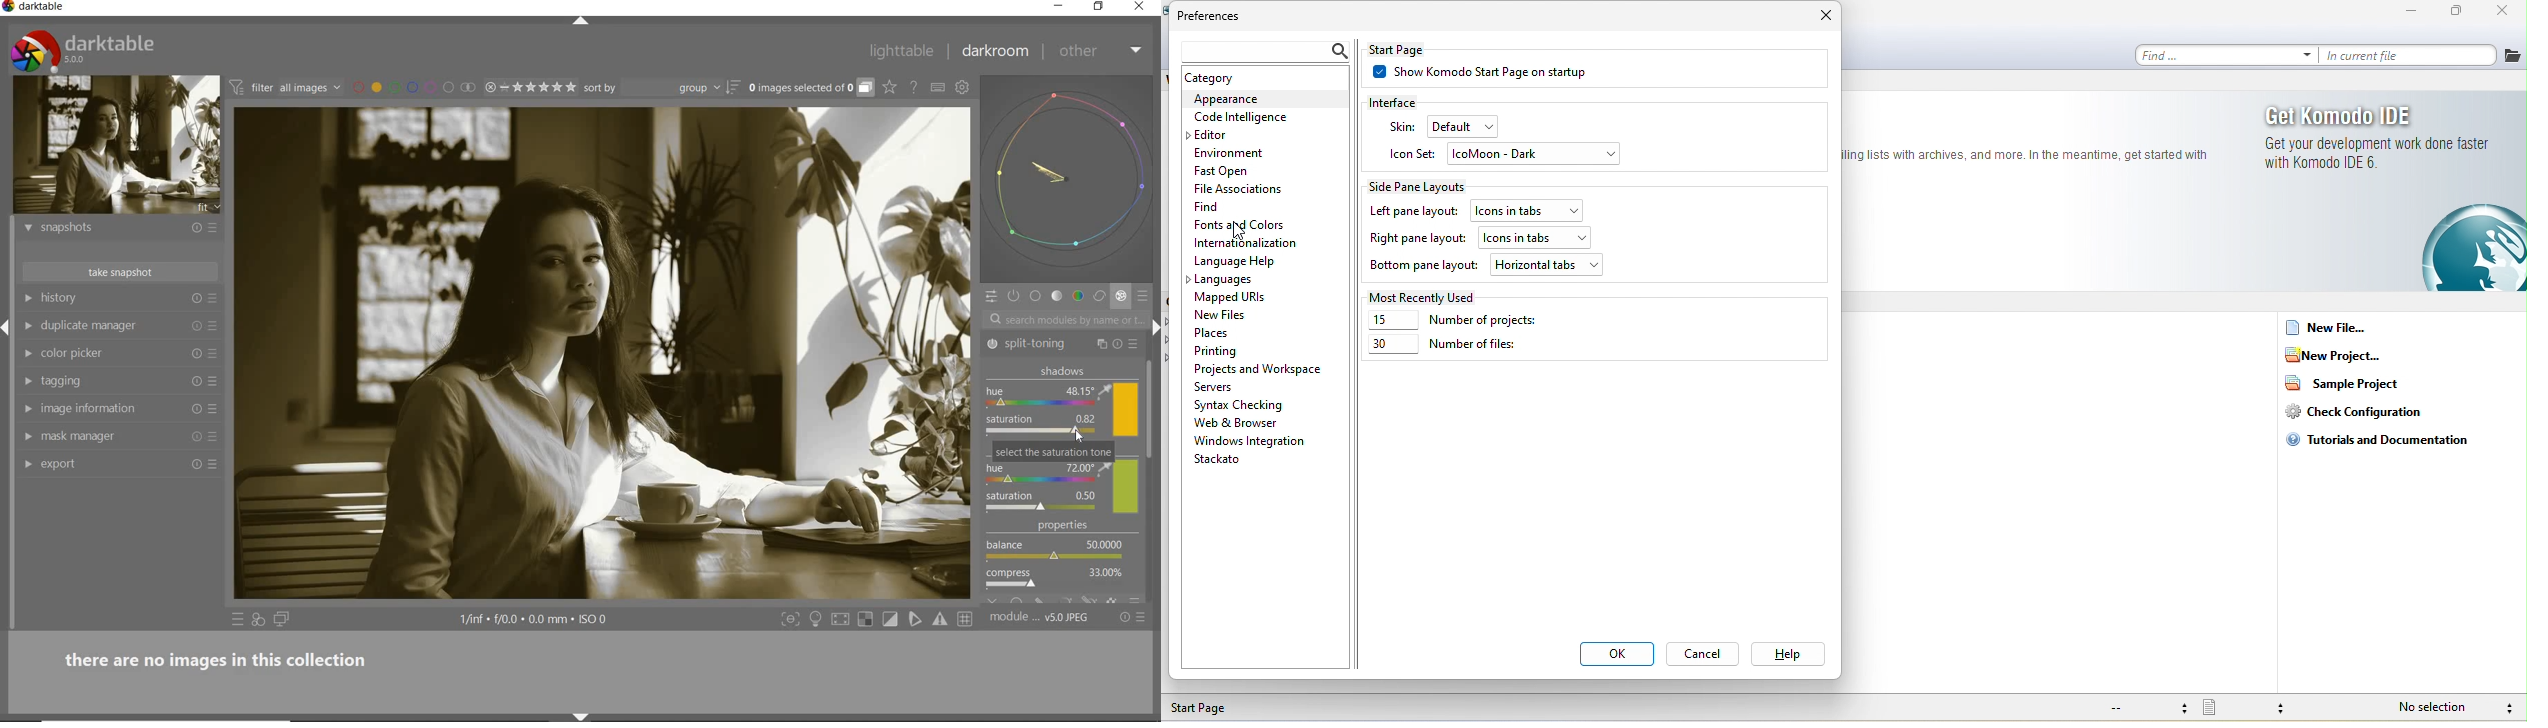 This screenshot has width=2548, height=728. What do you see at coordinates (109, 230) in the screenshot?
I see `snapshots` at bounding box center [109, 230].